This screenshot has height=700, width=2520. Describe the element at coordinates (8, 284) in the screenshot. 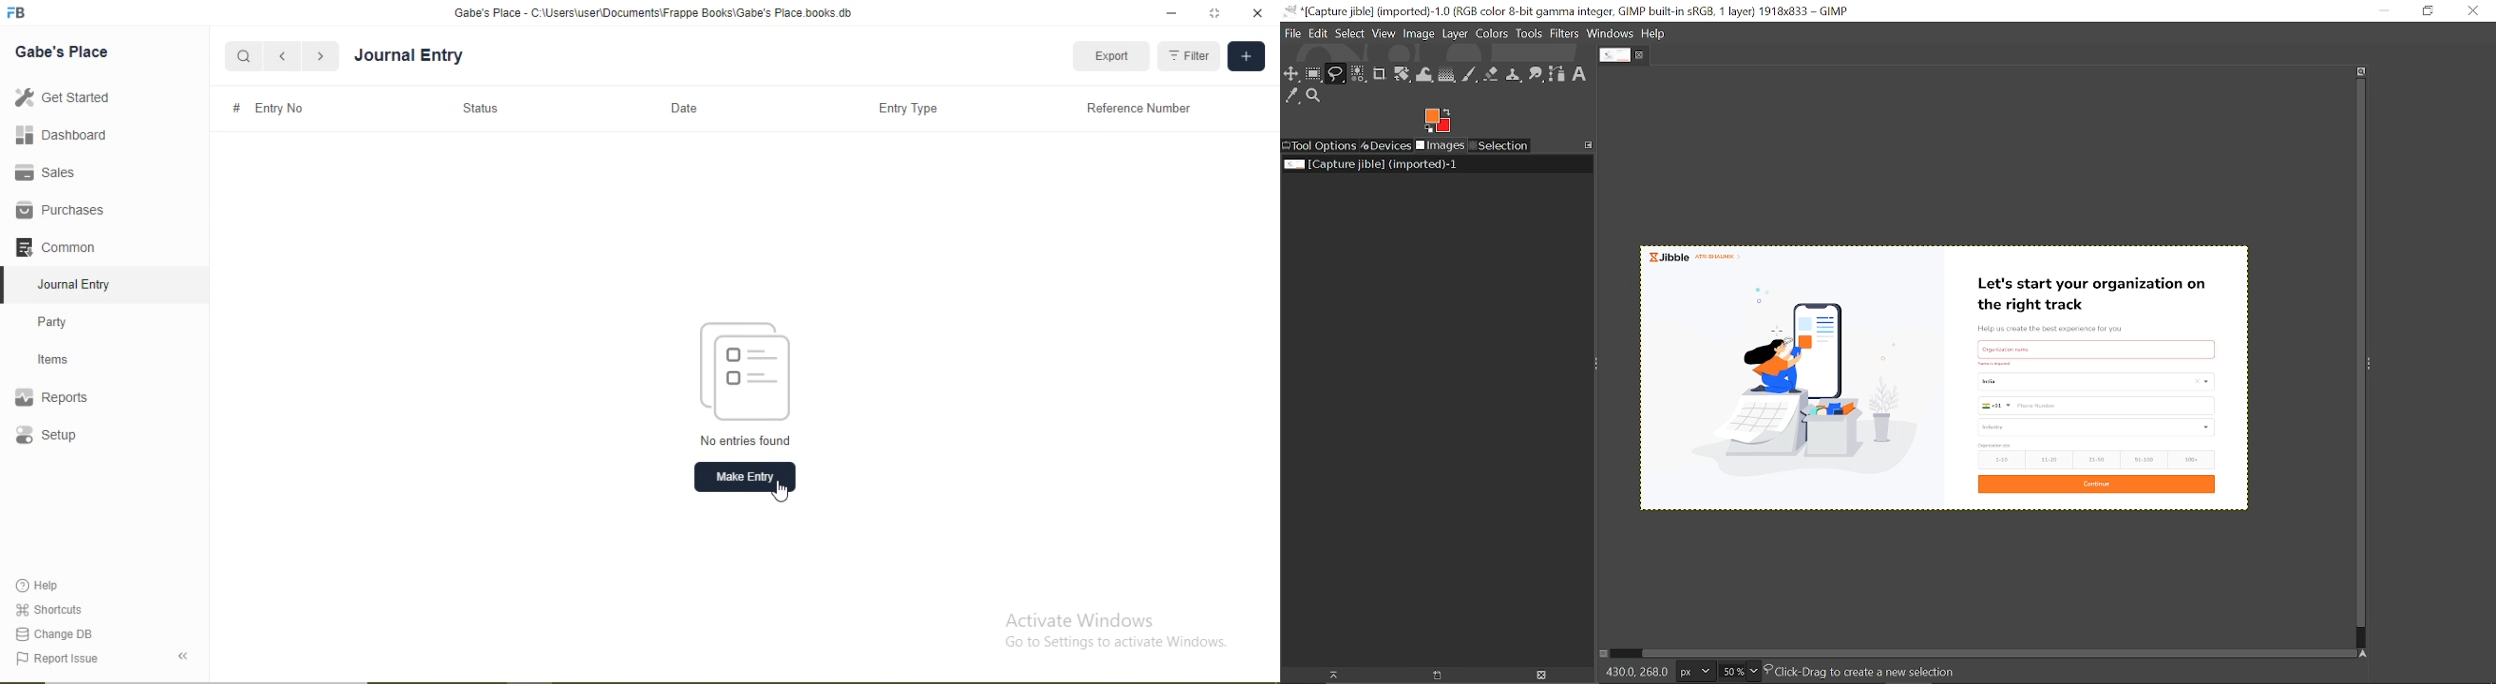

I see `selected` at that location.